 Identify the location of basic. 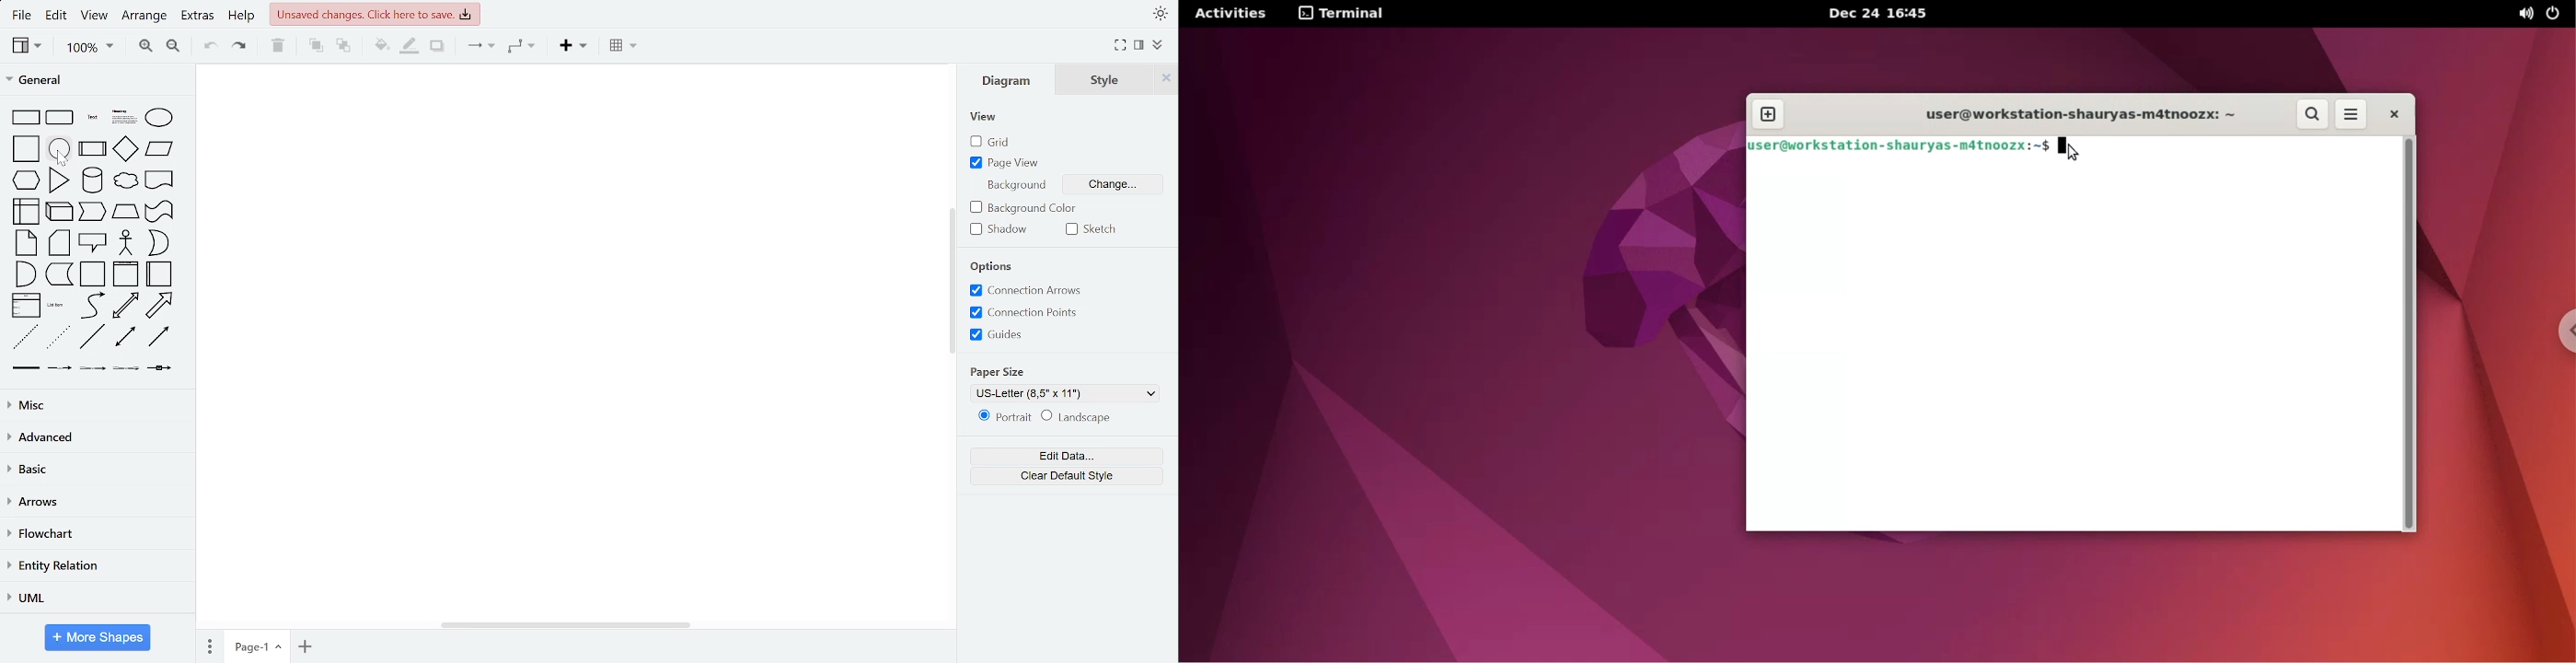
(95, 469).